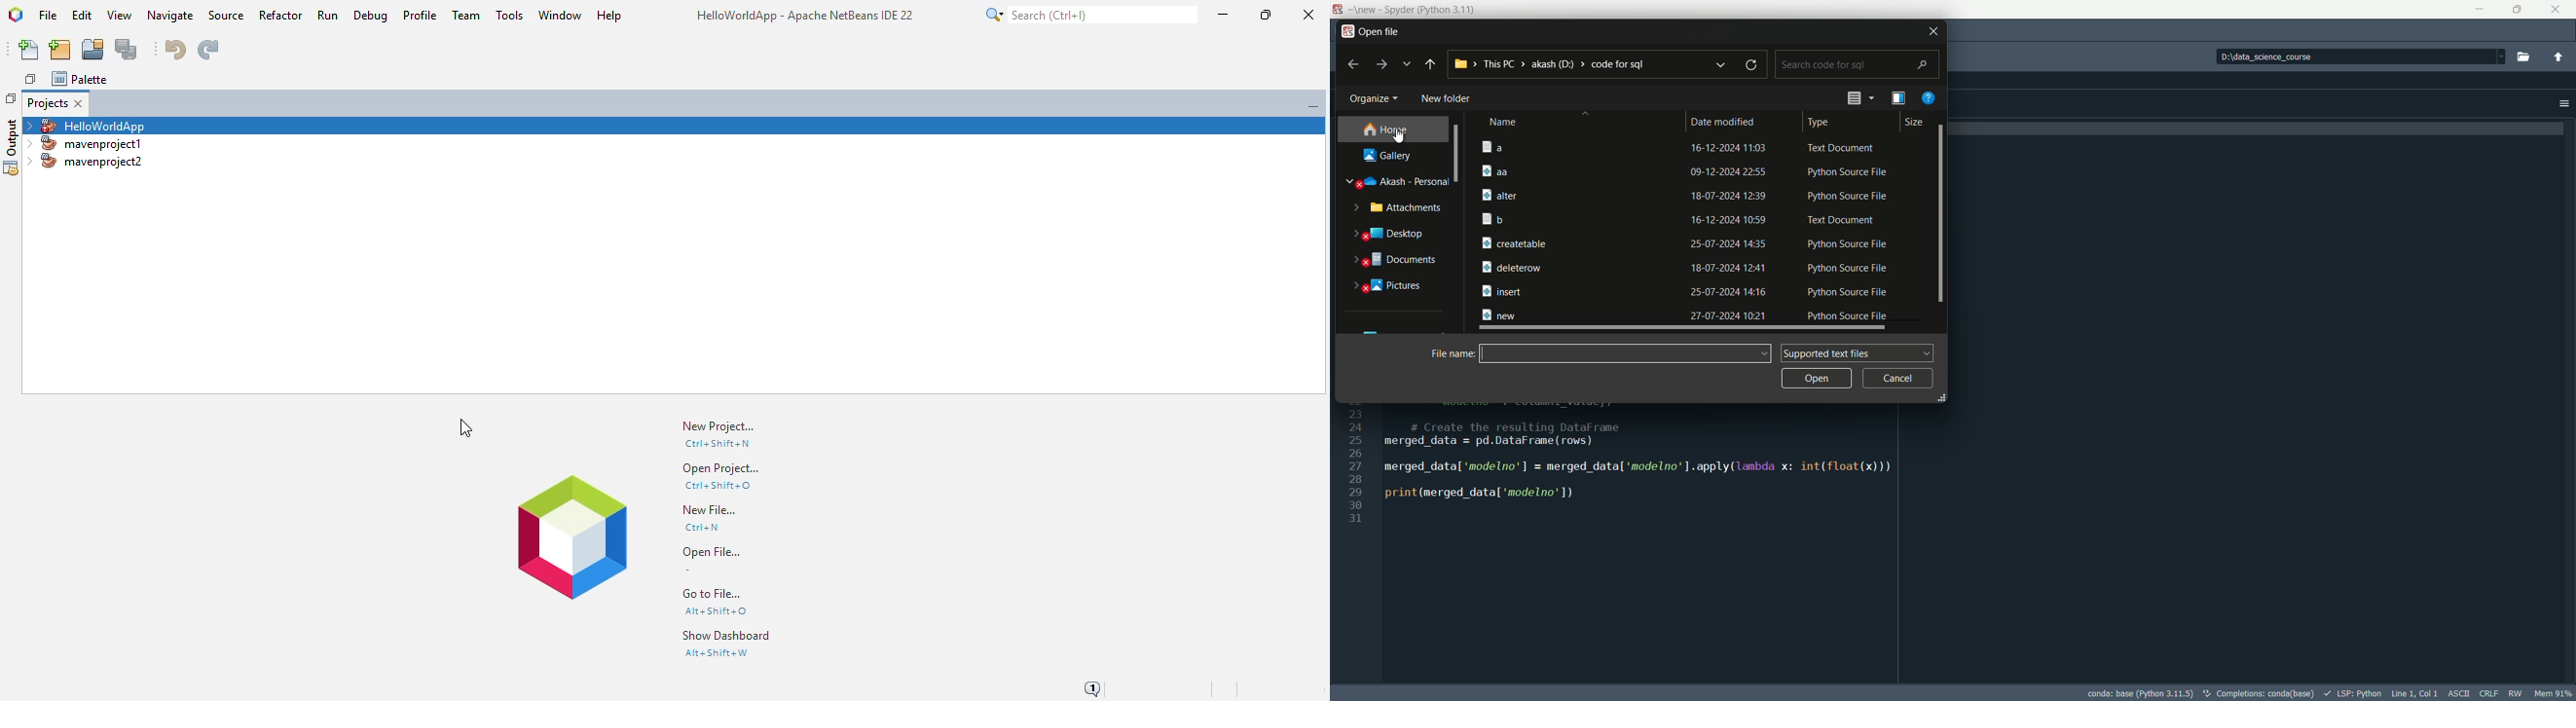 The width and height of the screenshot is (2576, 728). What do you see at coordinates (1353, 65) in the screenshot?
I see `back` at bounding box center [1353, 65].